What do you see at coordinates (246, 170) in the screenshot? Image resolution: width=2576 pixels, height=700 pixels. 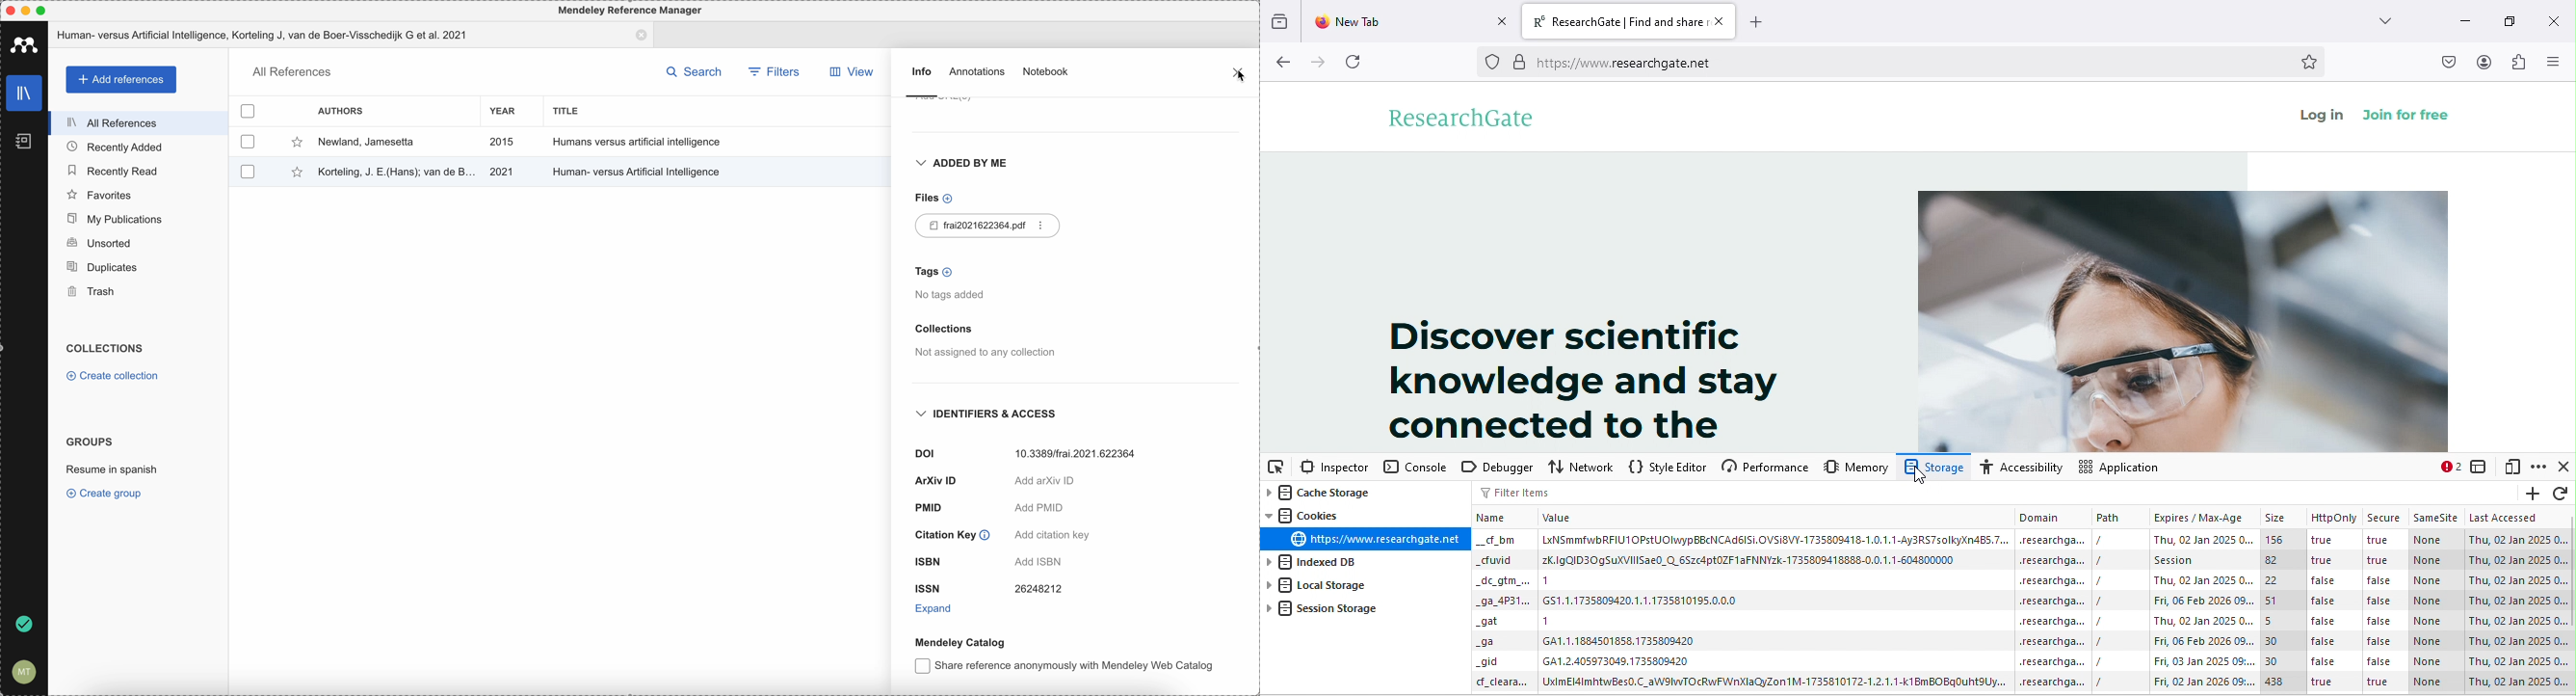 I see `checkbox` at bounding box center [246, 170].